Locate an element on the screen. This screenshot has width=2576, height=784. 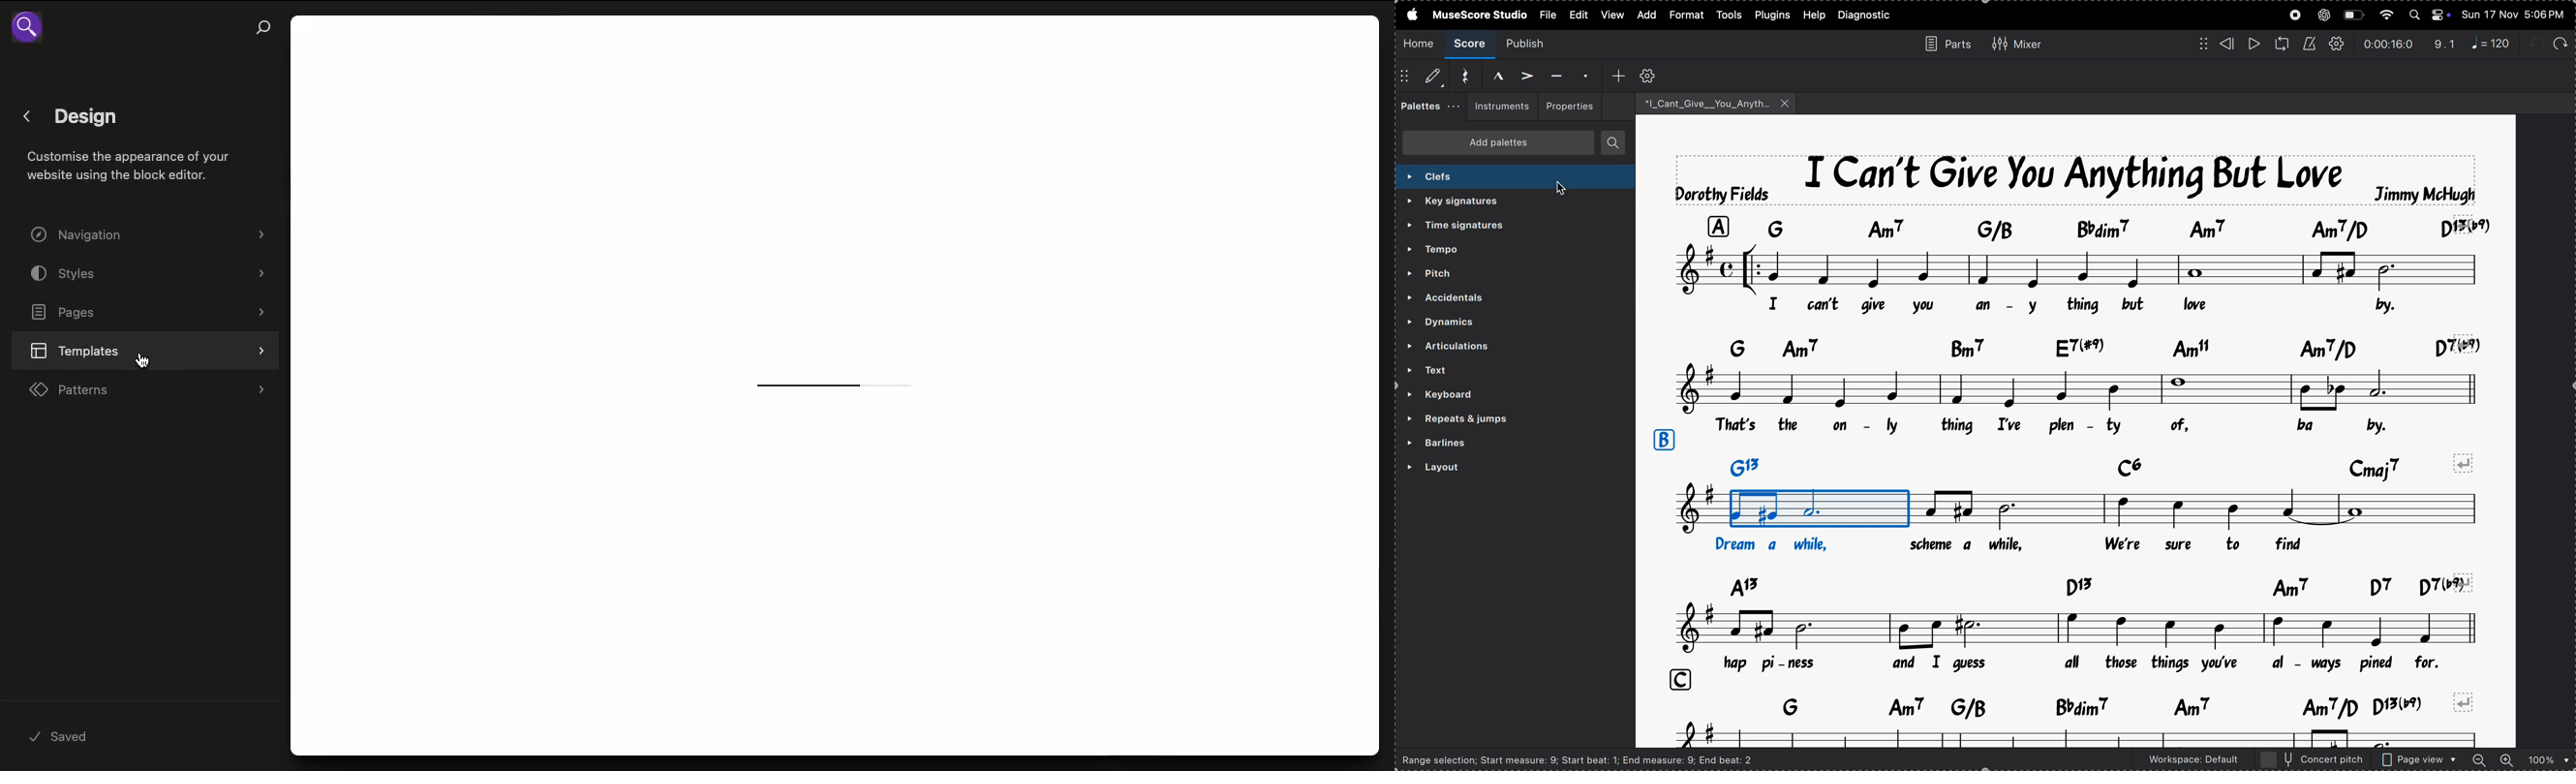
mixer is located at coordinates (2017, 42).